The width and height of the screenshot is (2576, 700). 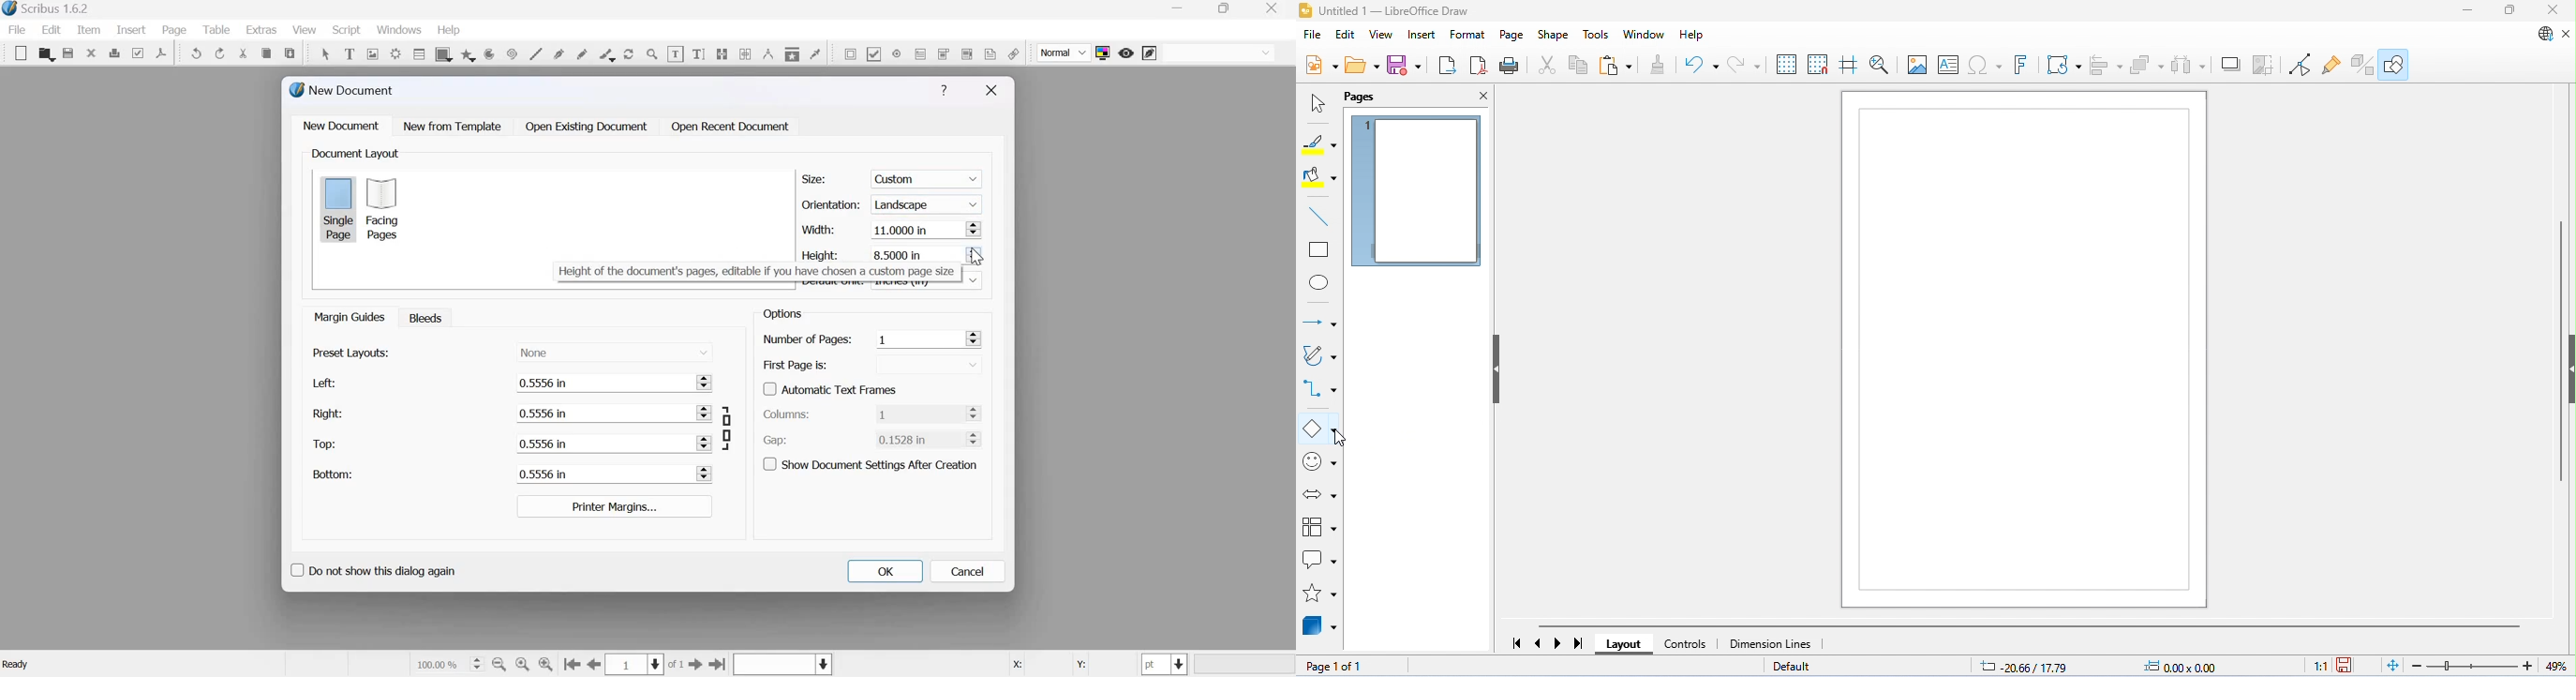 I want to click on close, so click(x=91, y=52).